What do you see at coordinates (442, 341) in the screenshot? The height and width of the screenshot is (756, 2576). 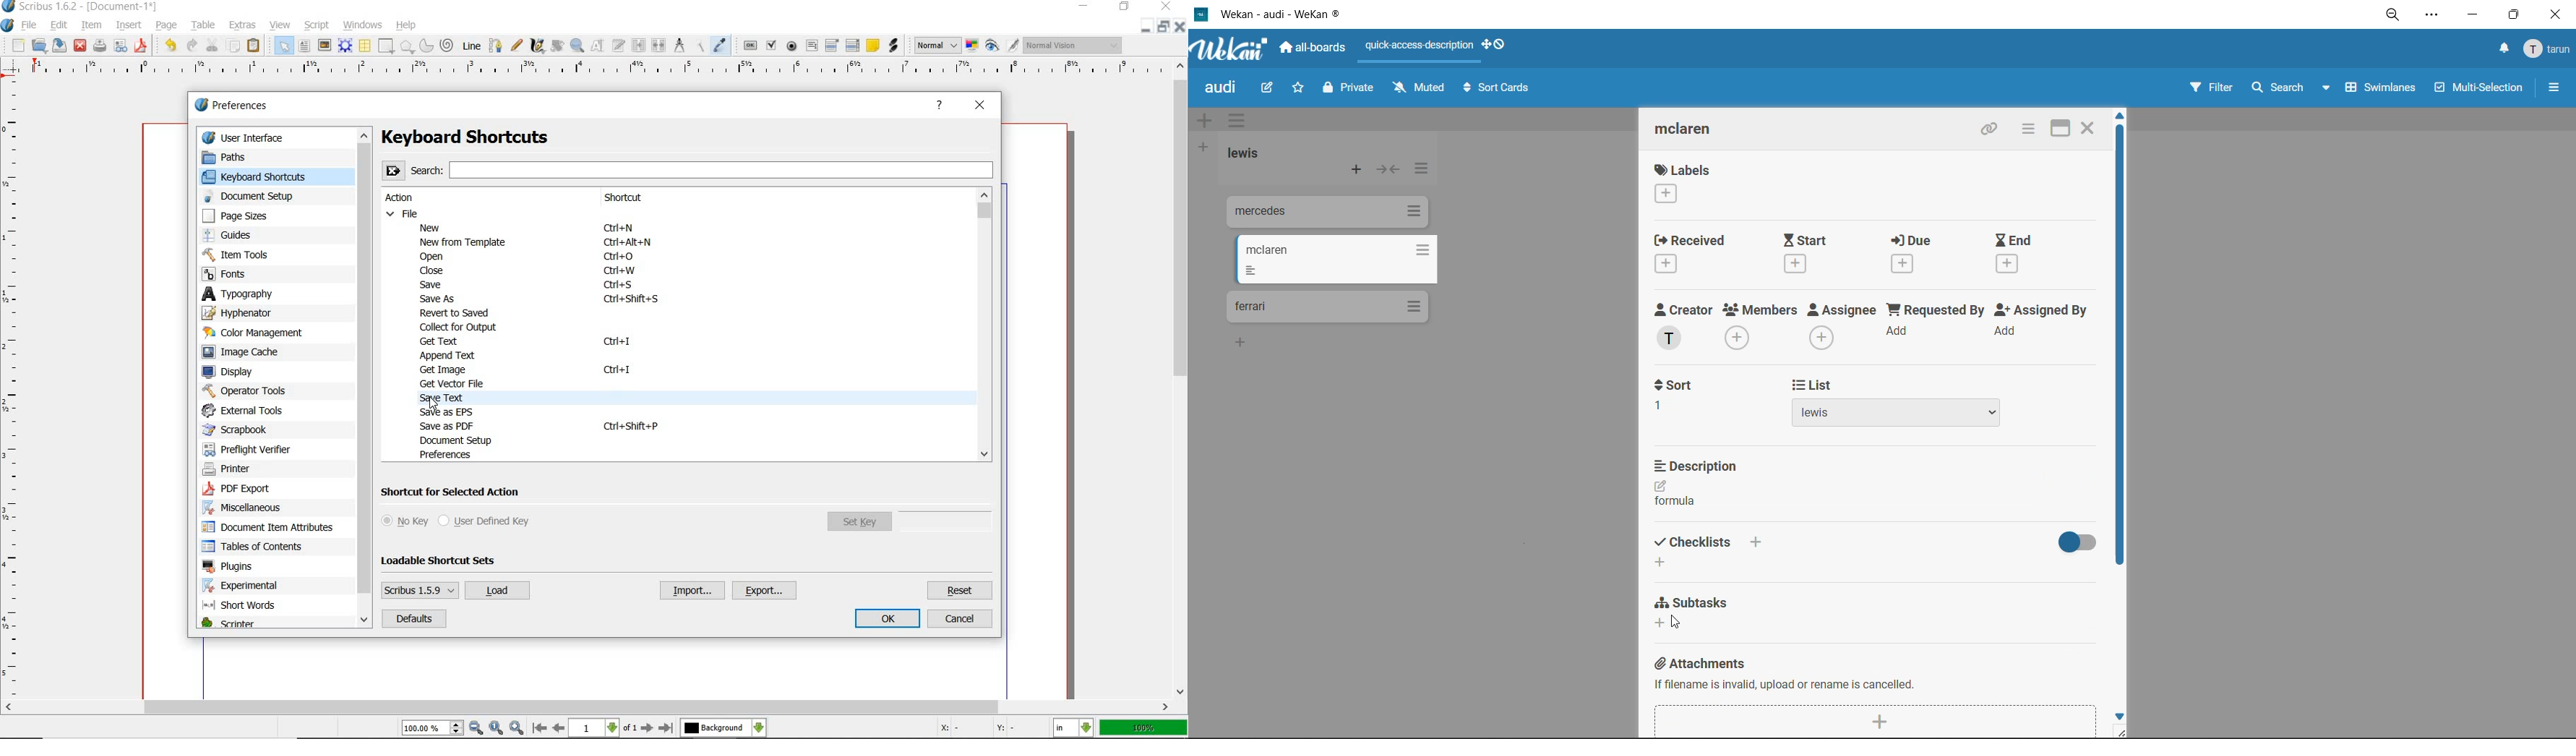 I see `get text` at bounding box center [442, 341].